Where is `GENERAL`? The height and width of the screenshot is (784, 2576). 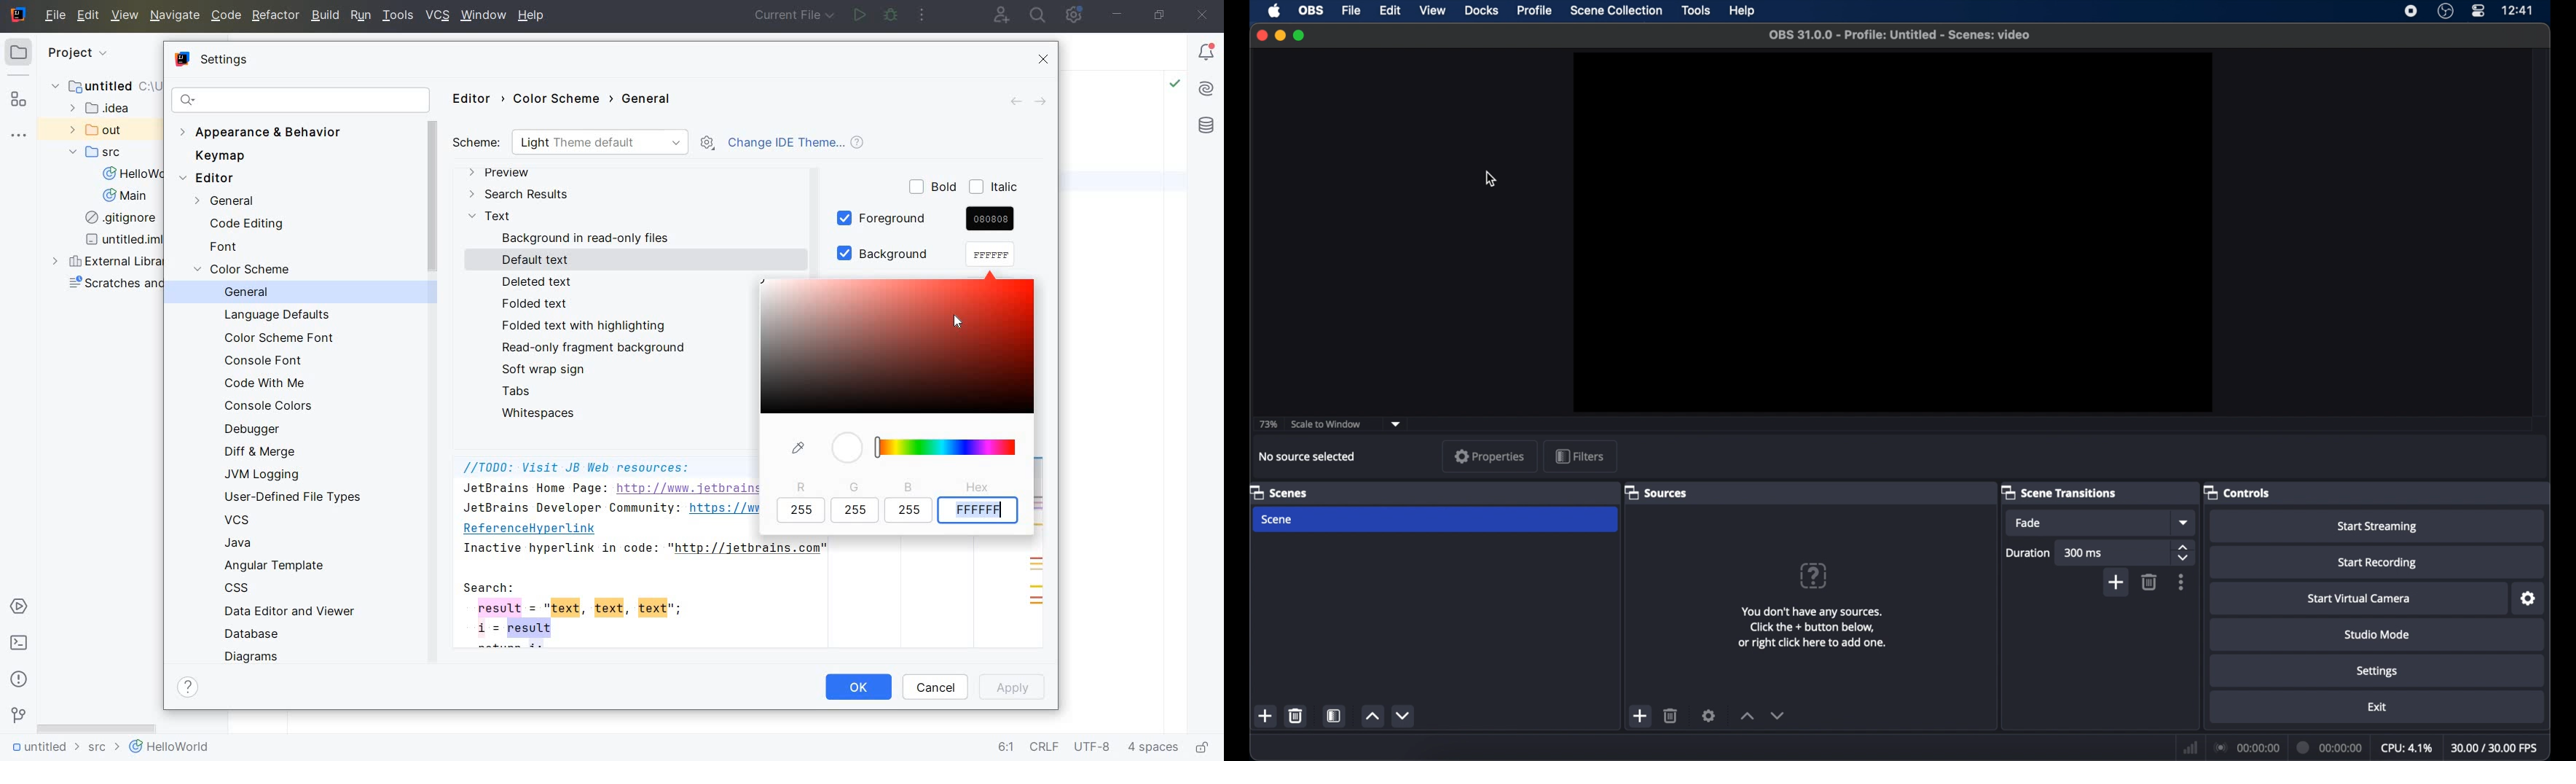
GENERAL is located at coordinates (219, 202).